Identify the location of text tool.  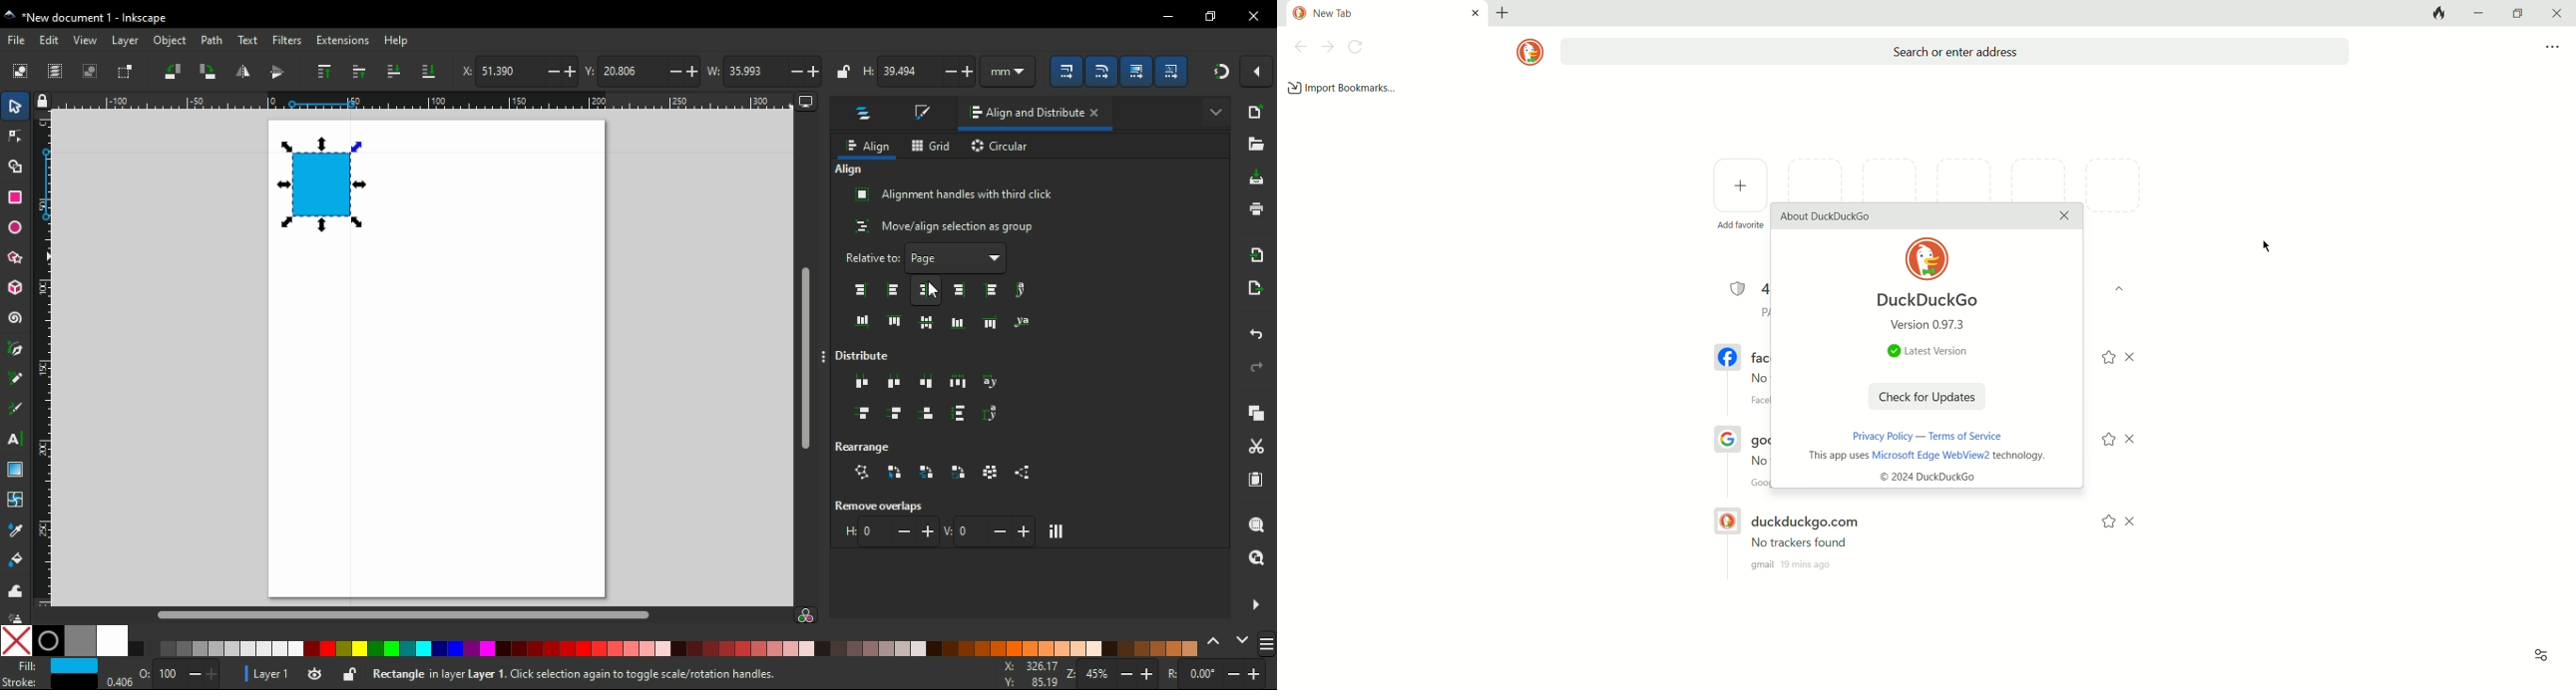
(18, 439).